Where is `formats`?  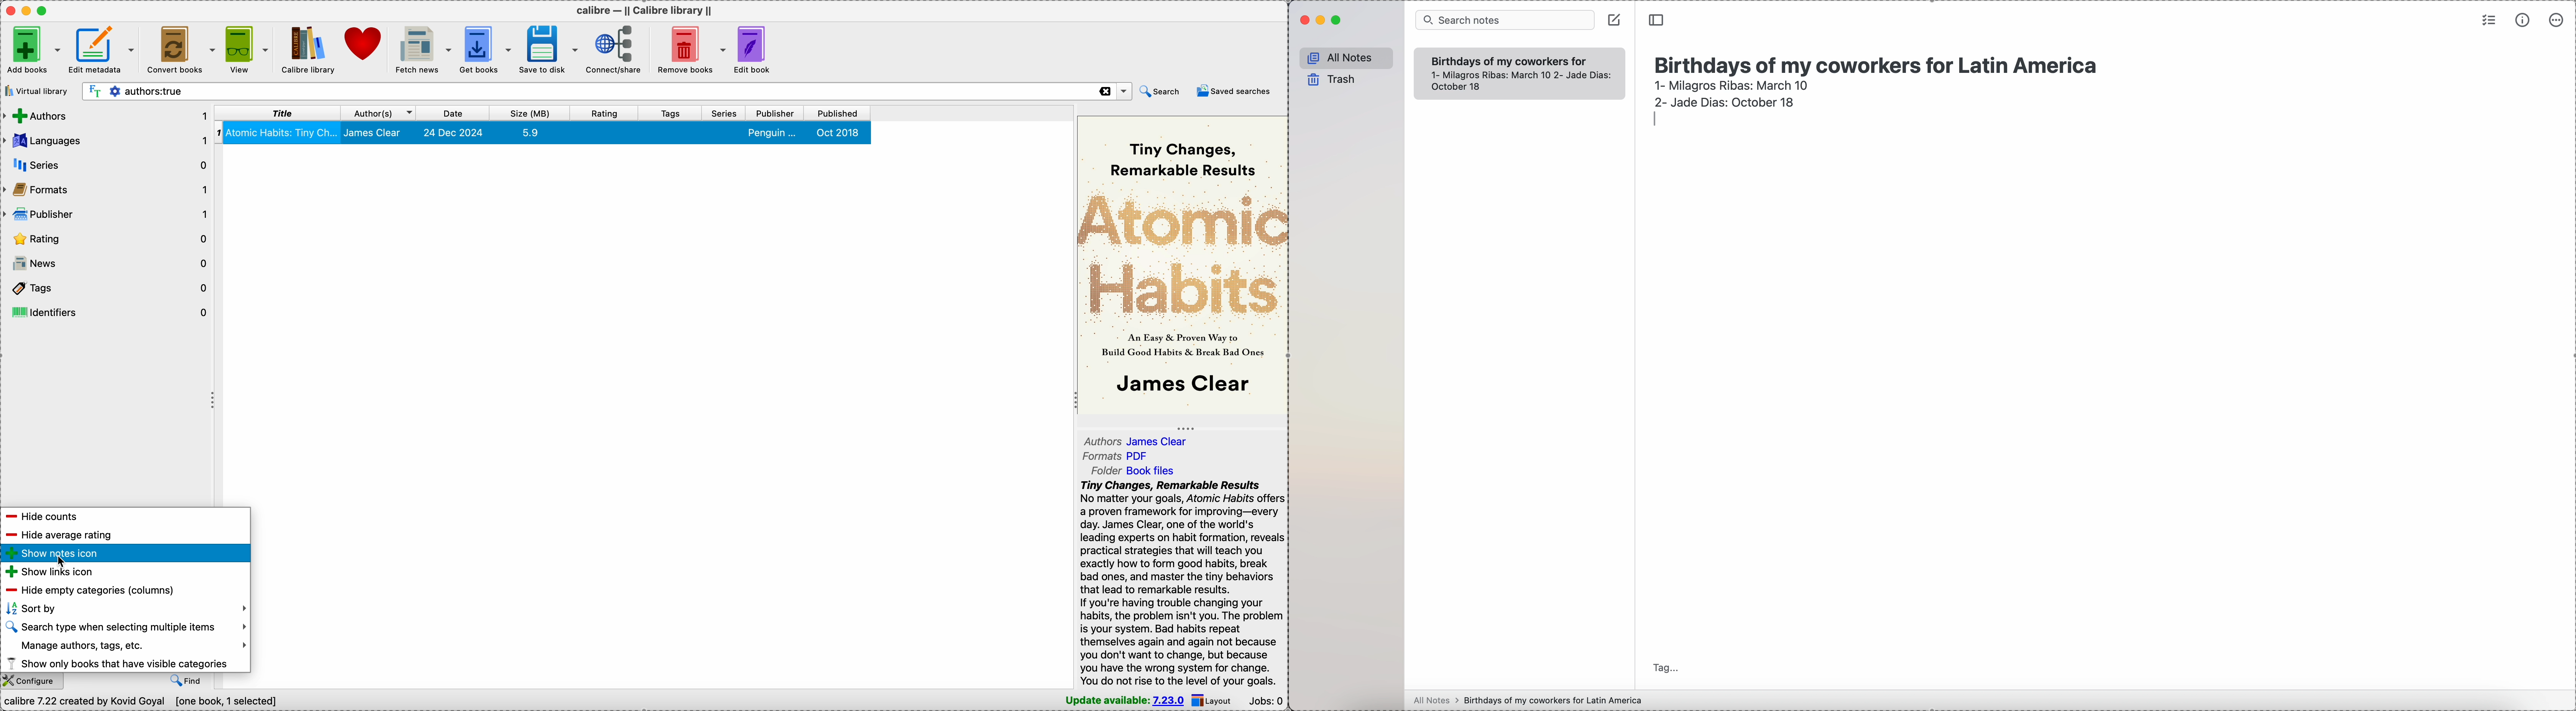
formats is located at coordinates (106, 190).